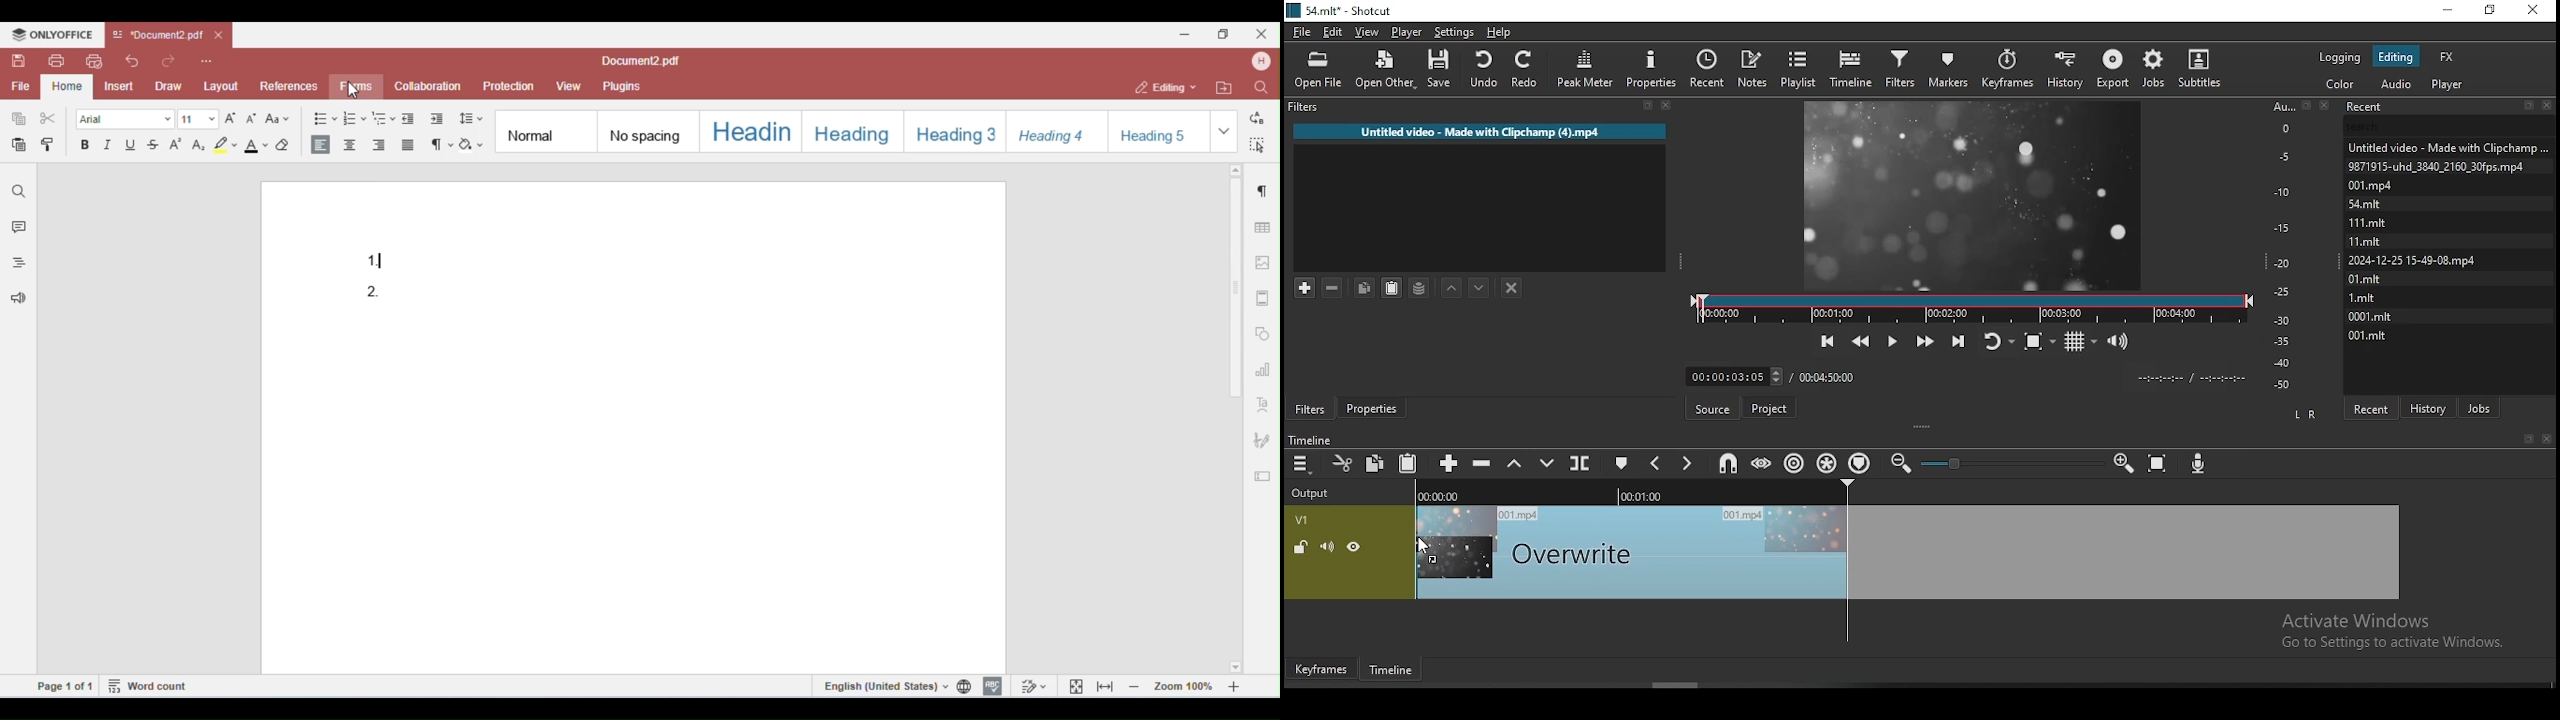 This screenshot has height=728, width=2576. I want to click on snap, so click(1730, 462).